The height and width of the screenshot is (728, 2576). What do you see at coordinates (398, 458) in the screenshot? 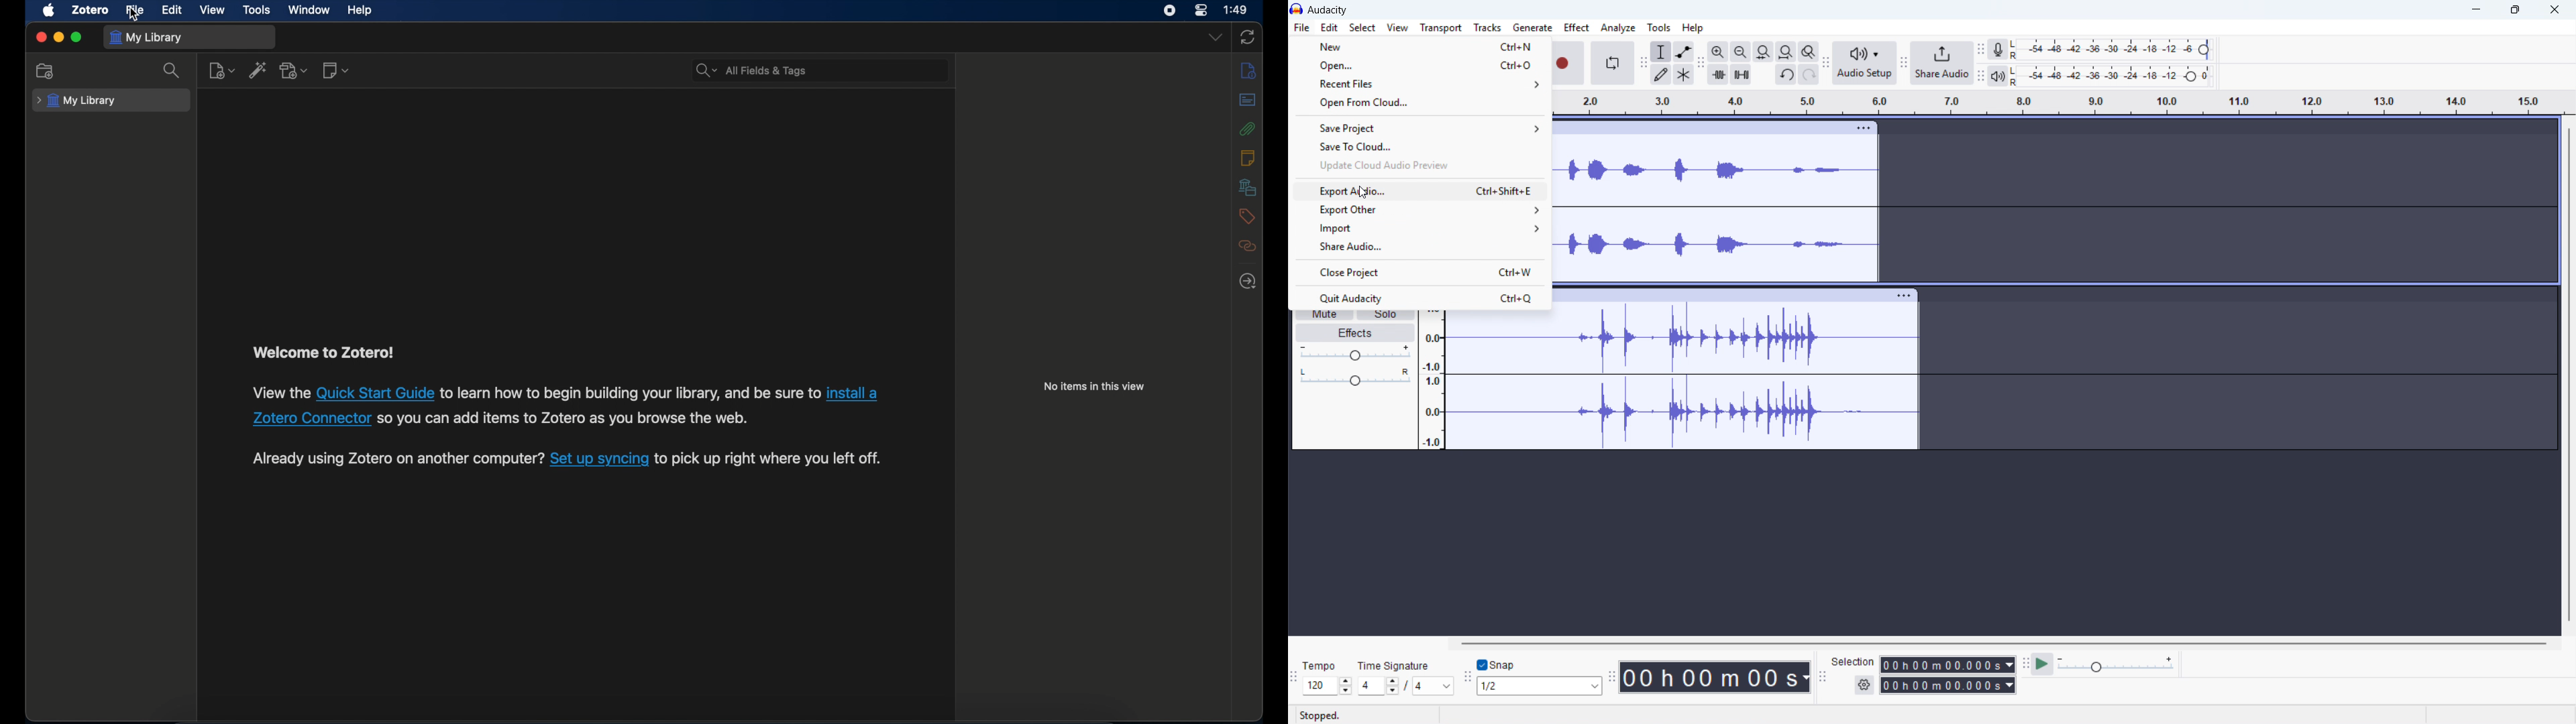
I see `Already using Zotero on another computer?` at bounding box center [398, 458].